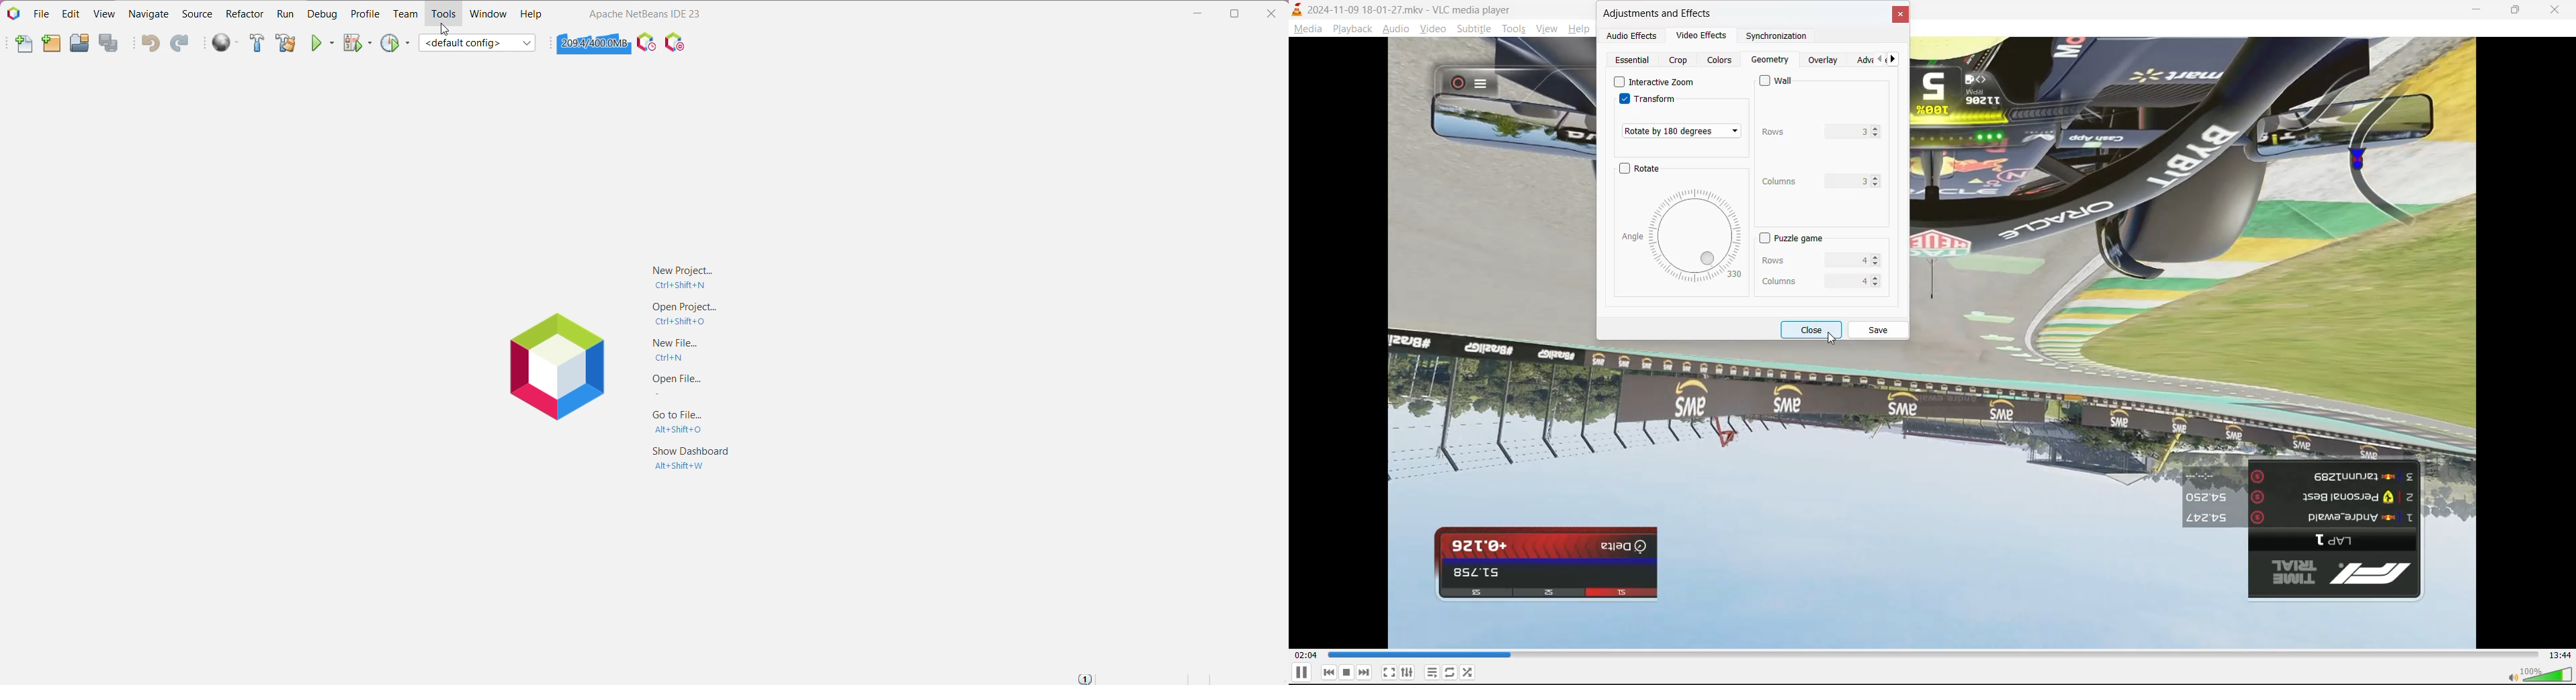 The image size is (2576, 700). What do you see at coordinates (1514, 31) in the screenshot?
I see `tools` at bounding box center [1514, 31].